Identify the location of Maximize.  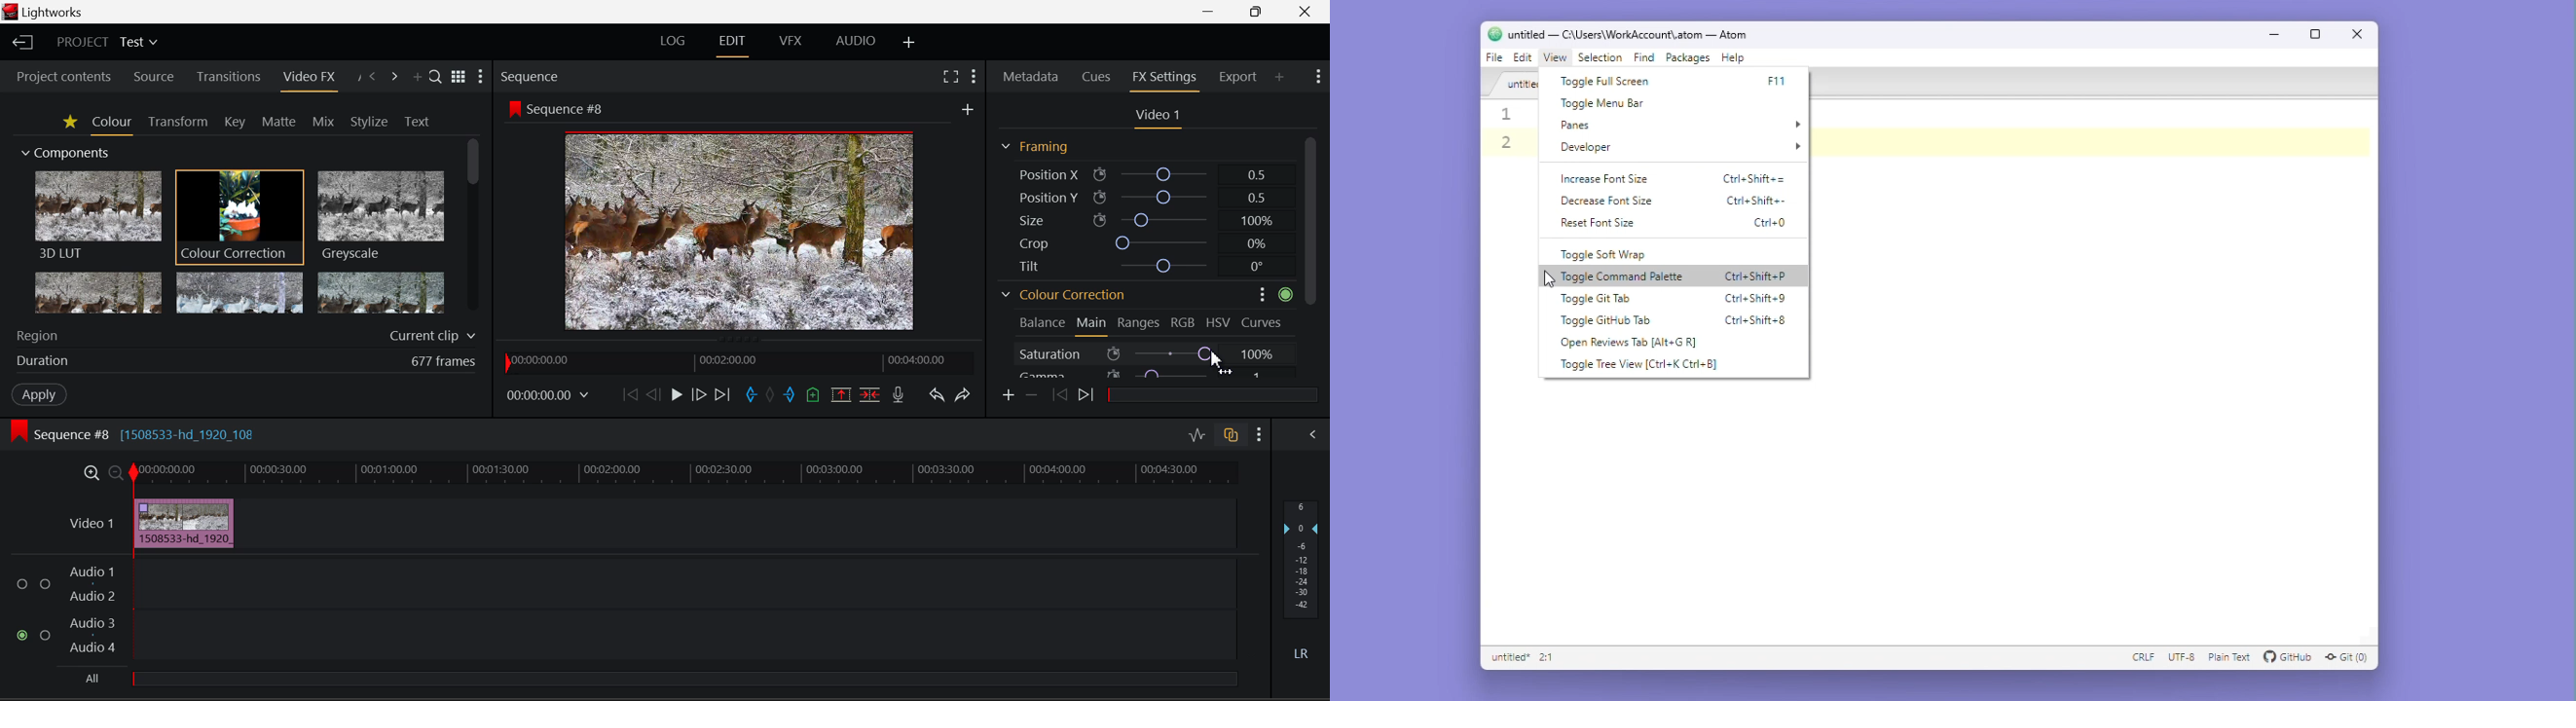
(2317, 33).